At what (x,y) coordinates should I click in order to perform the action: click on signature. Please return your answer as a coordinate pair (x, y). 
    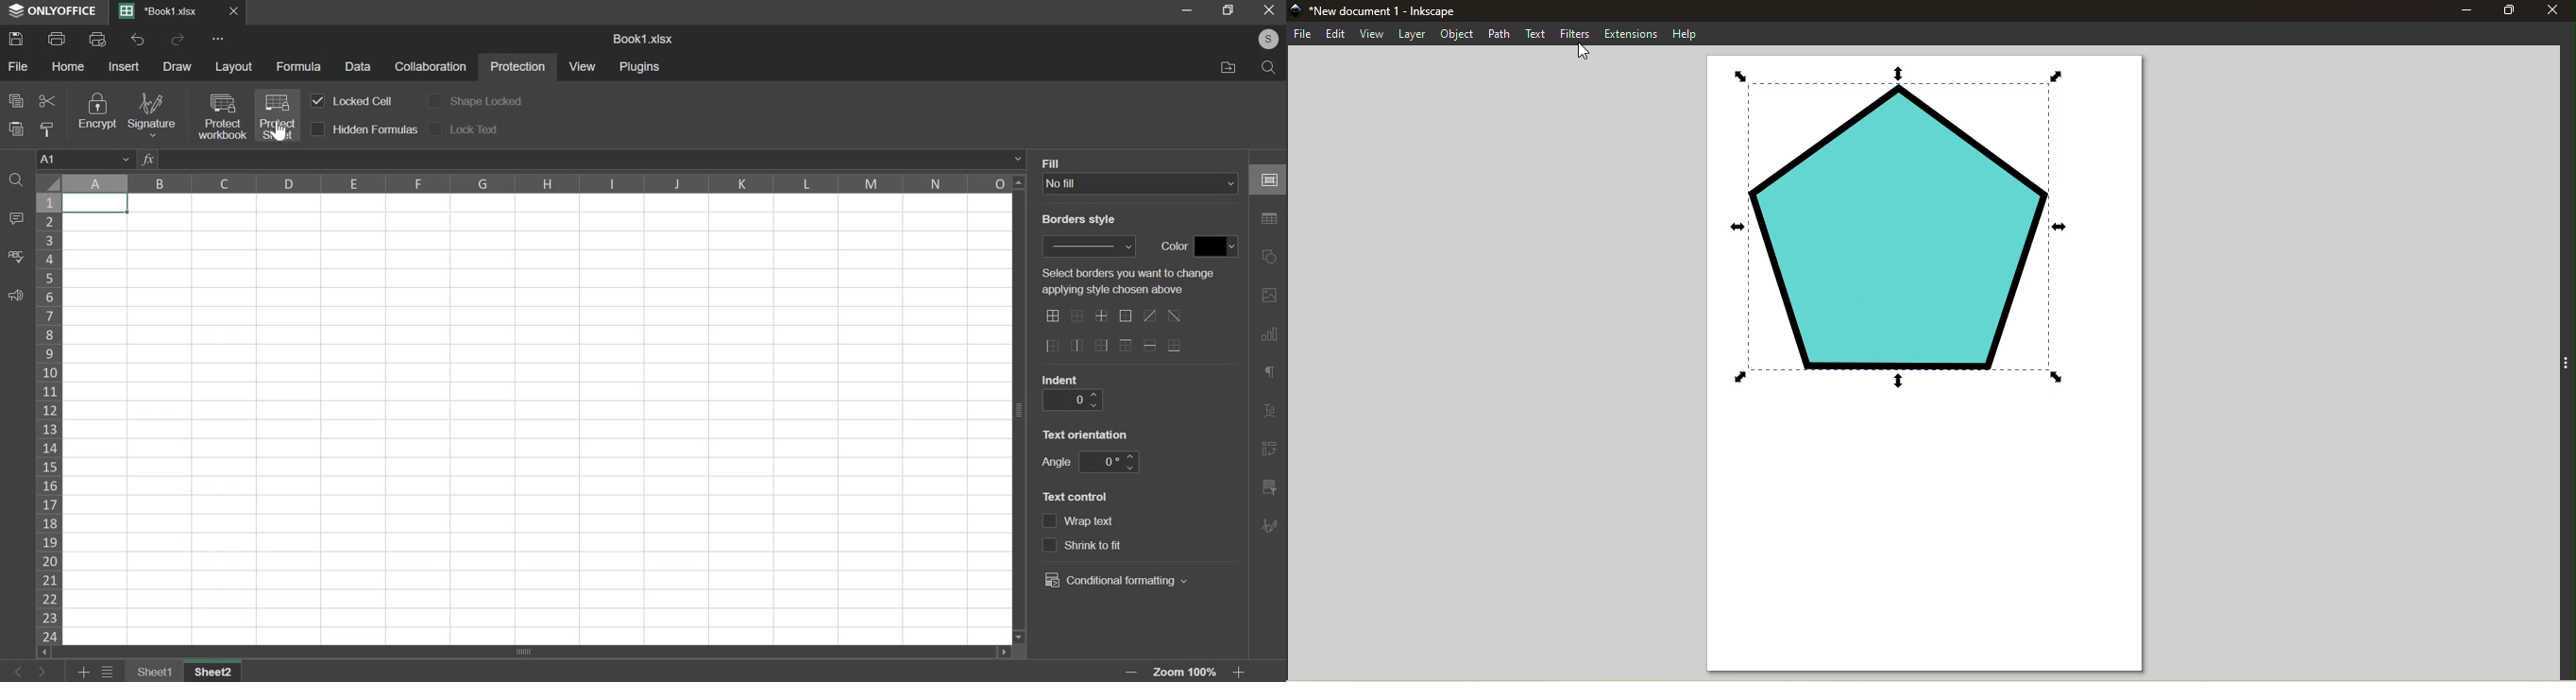
    Looking at the image, I should click on (150, 115).